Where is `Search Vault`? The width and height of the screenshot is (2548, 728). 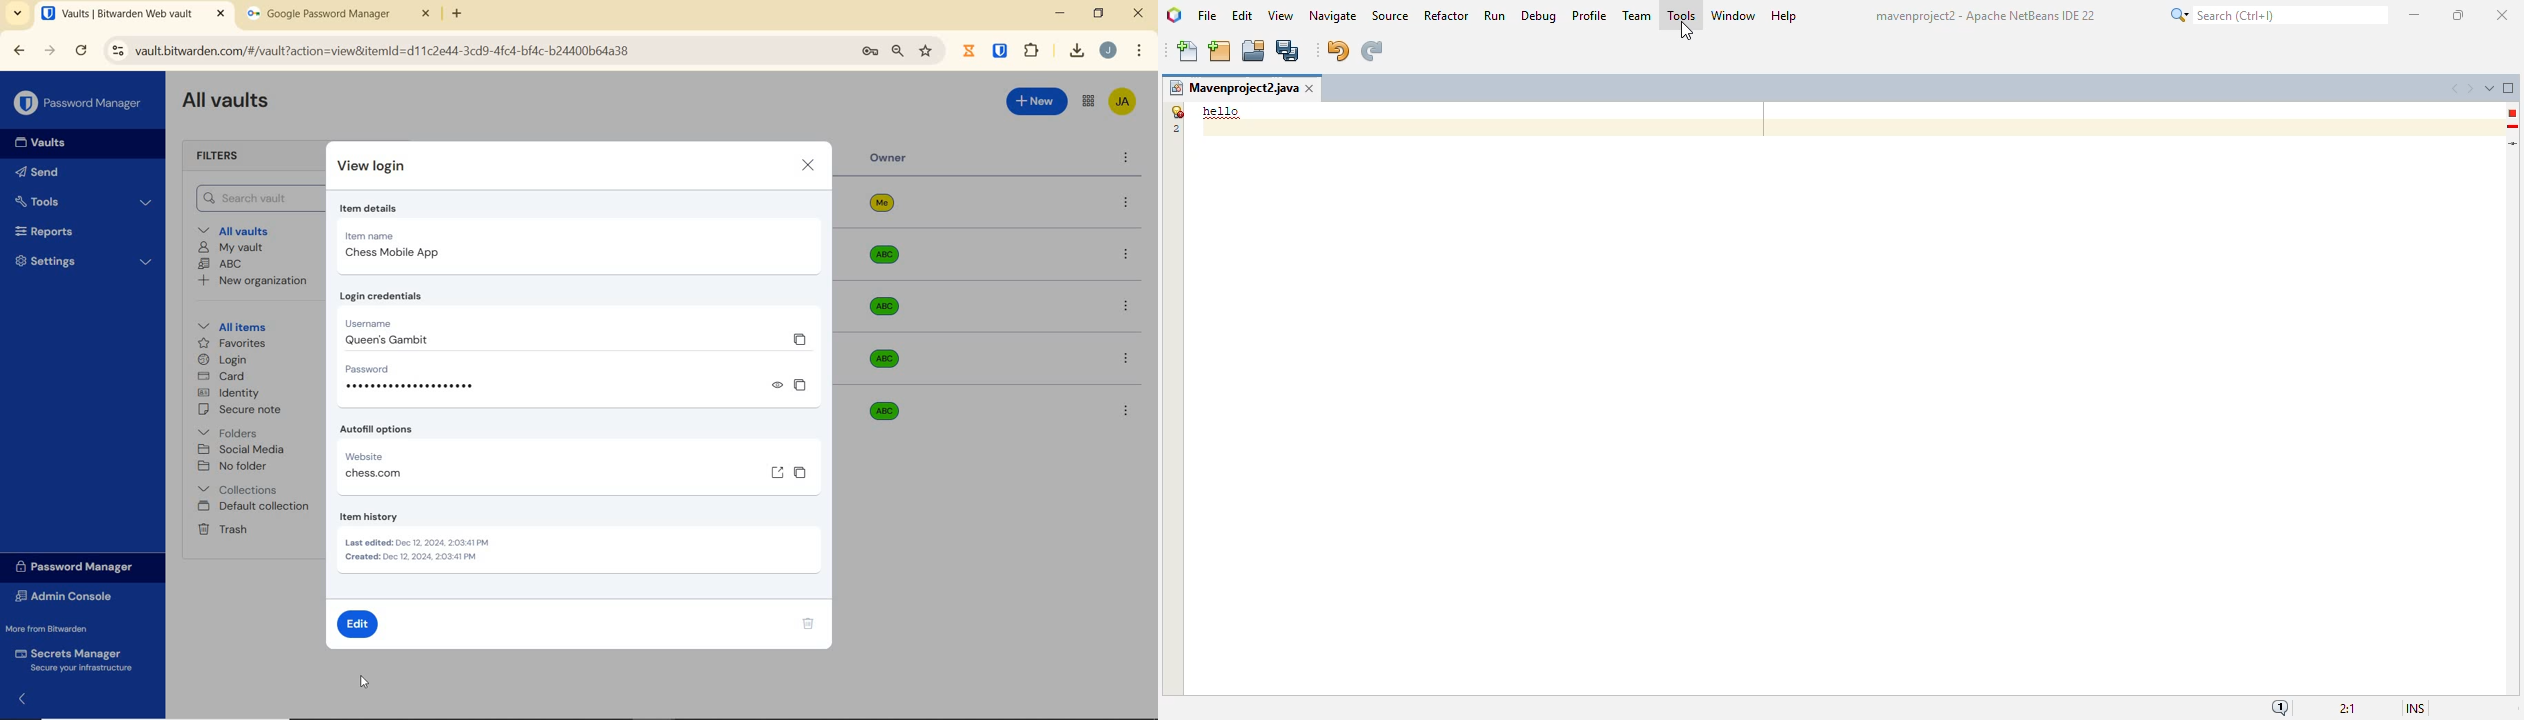 Search Vault is located at coordinates (256, 198).